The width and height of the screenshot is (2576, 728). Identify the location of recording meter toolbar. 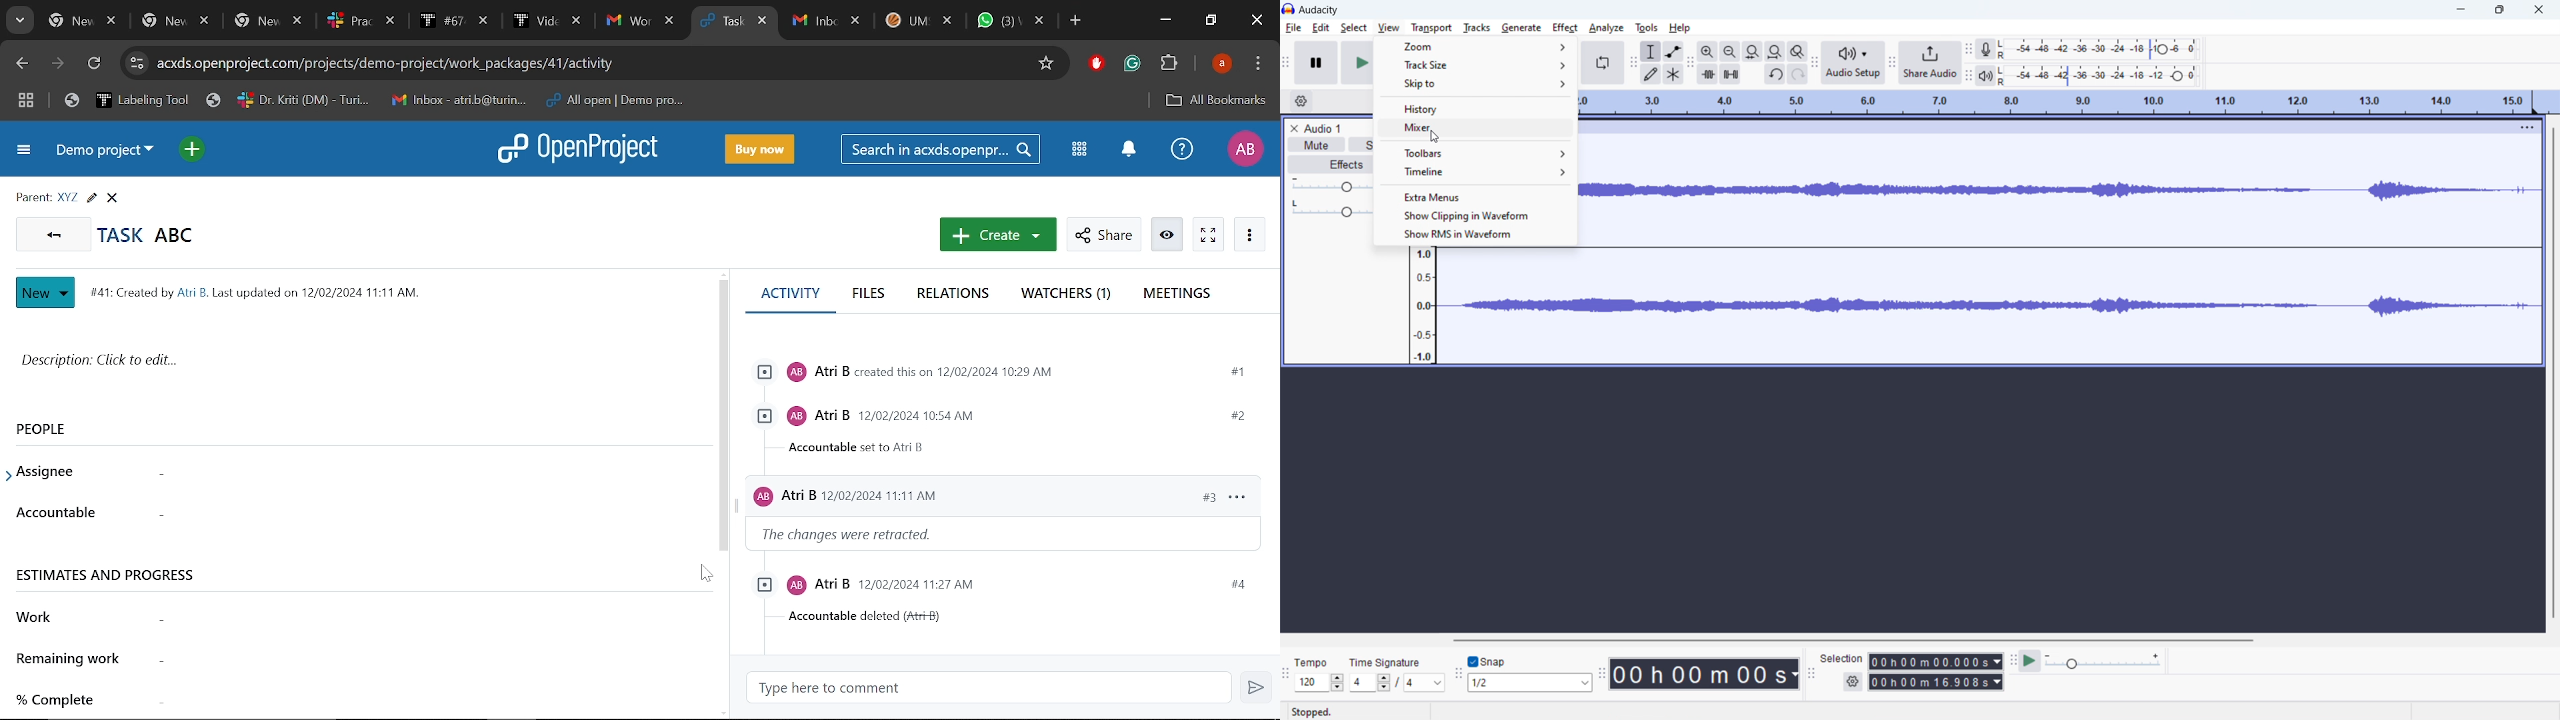
(1969, 48).